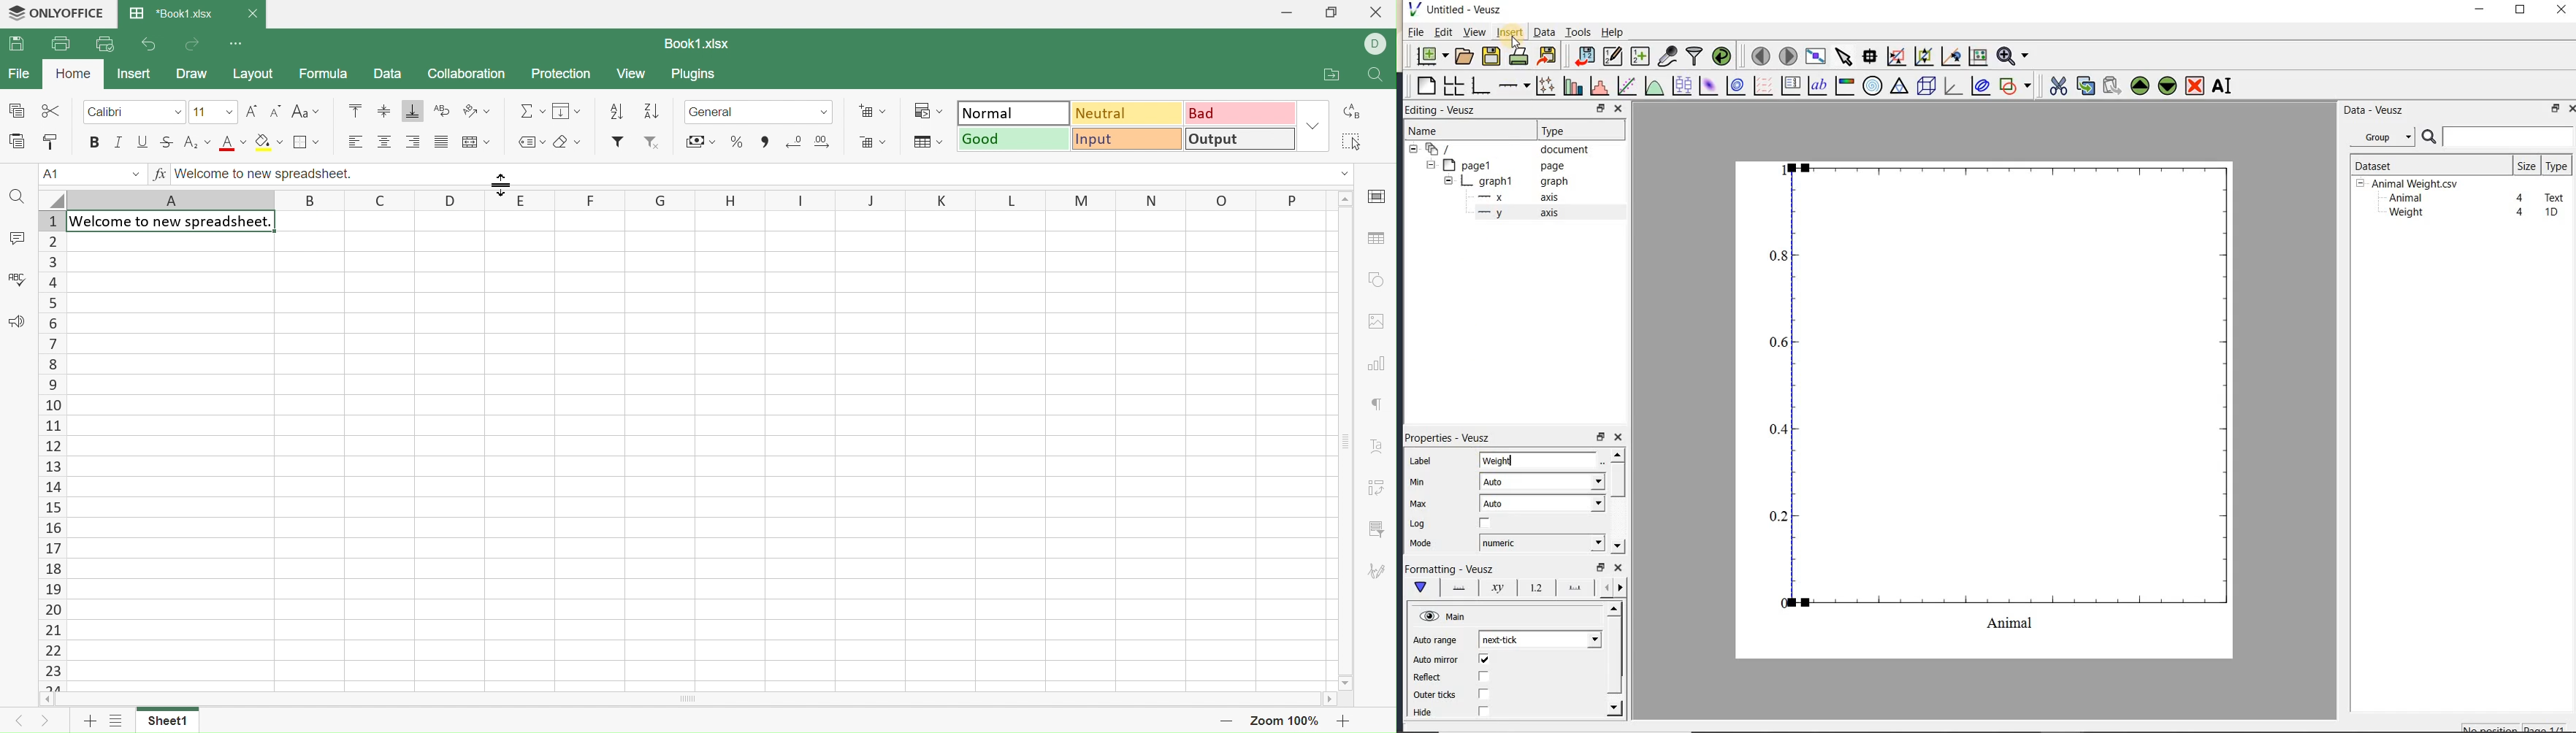 Image resolution: width=2576 pixels, height=756 pixels. What do you see at coordinates (650, 112) in the screenshot?
I see `Descending order` at bounding box center [650, 112].